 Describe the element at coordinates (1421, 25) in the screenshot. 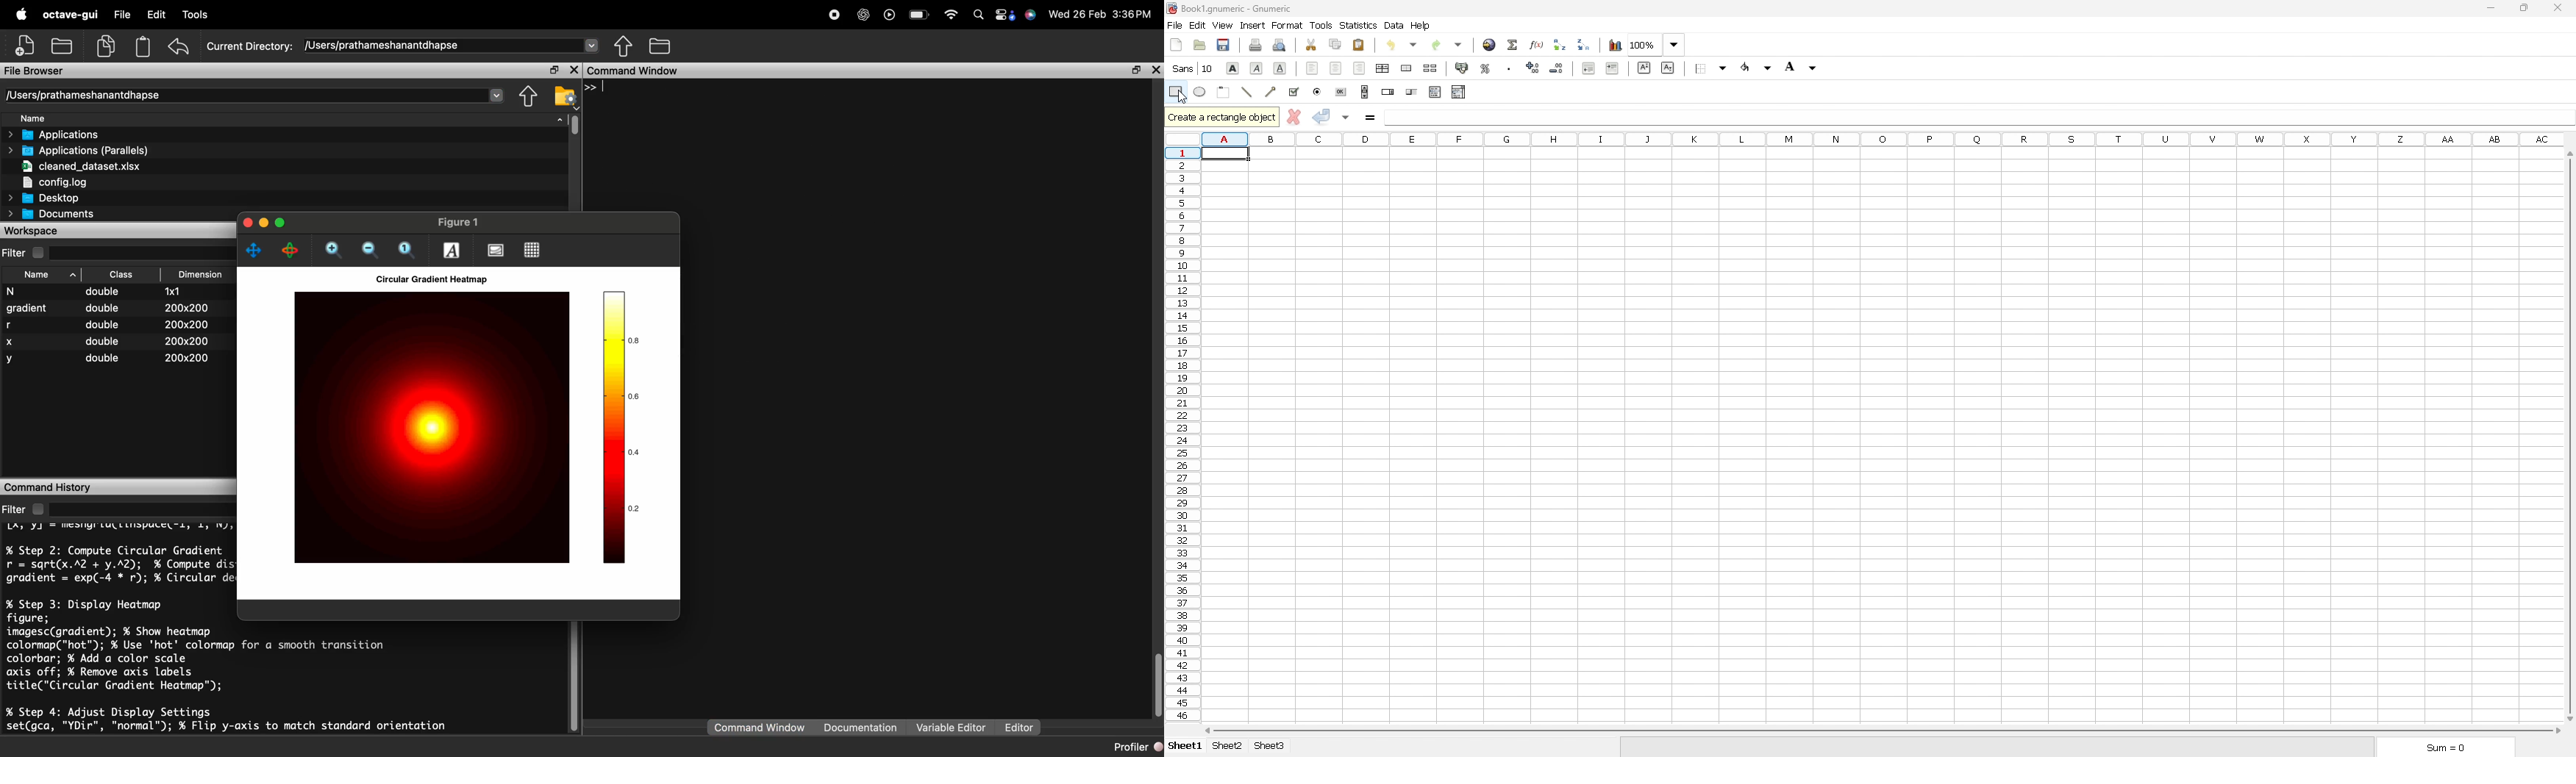

I see `help` at that location.